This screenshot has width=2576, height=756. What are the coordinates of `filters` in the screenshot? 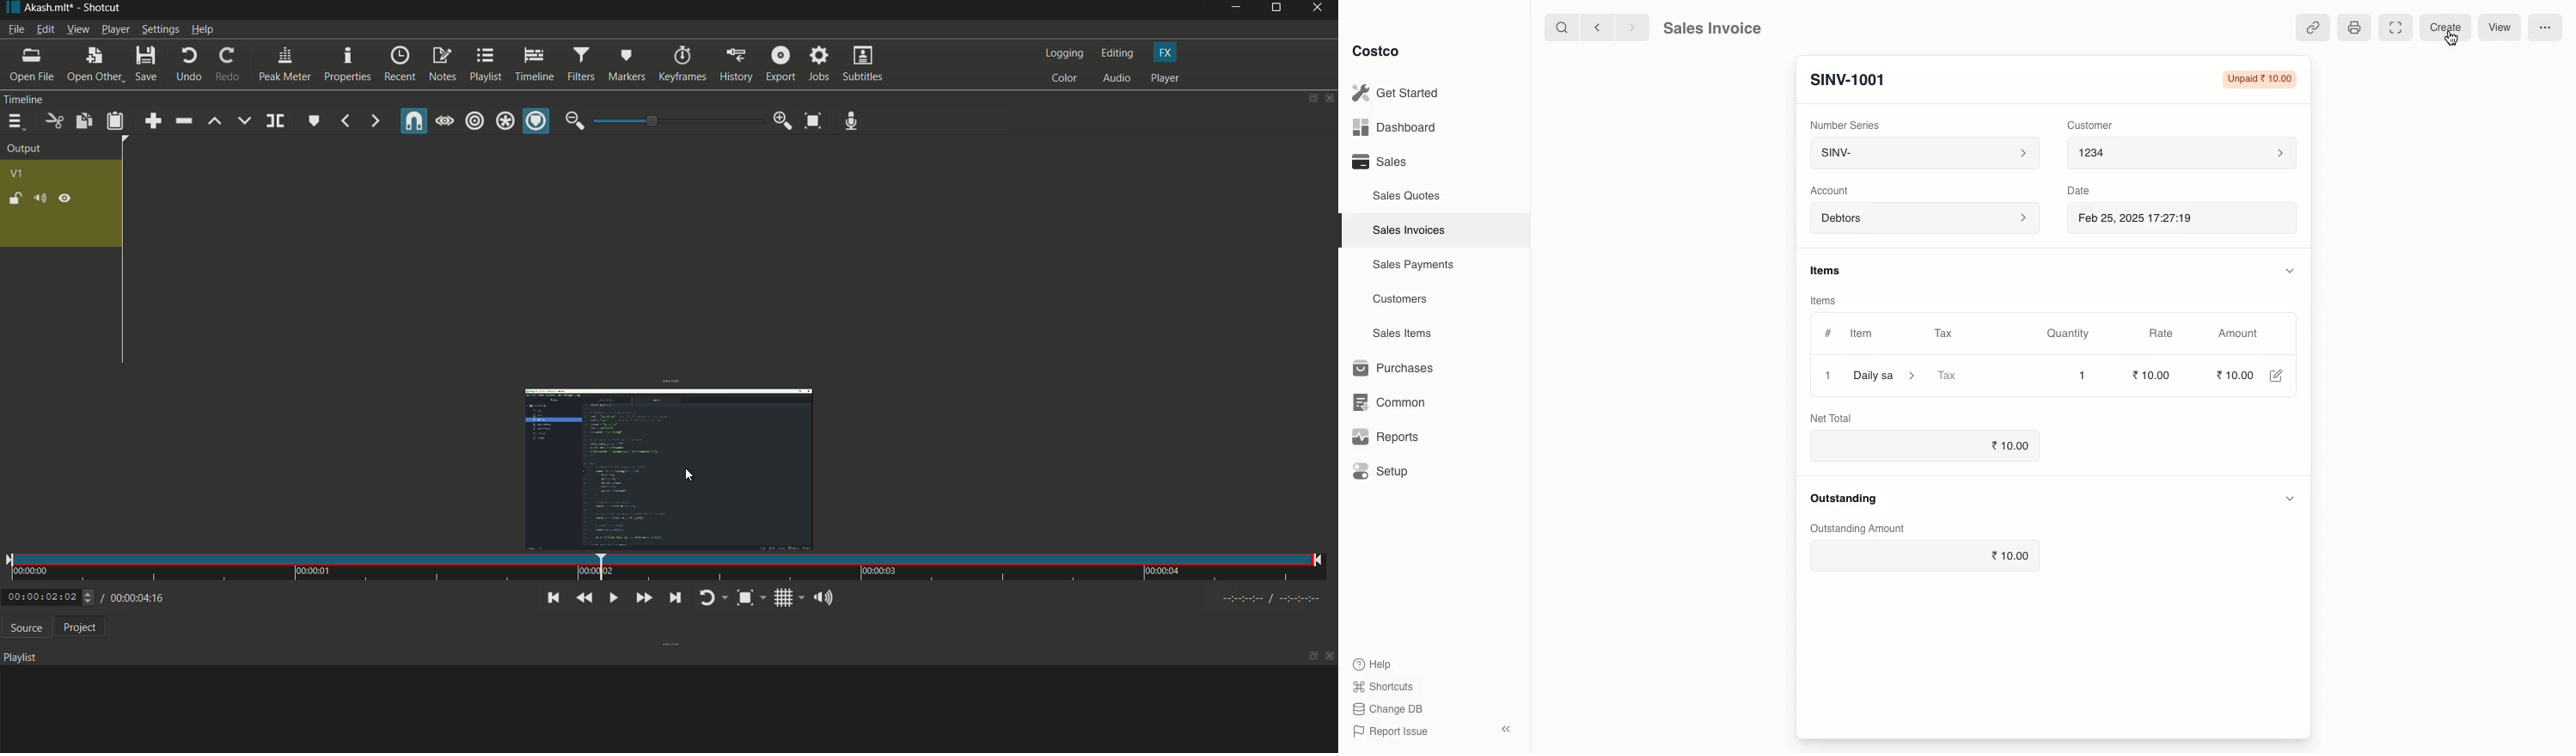 It's located at (581, 63).